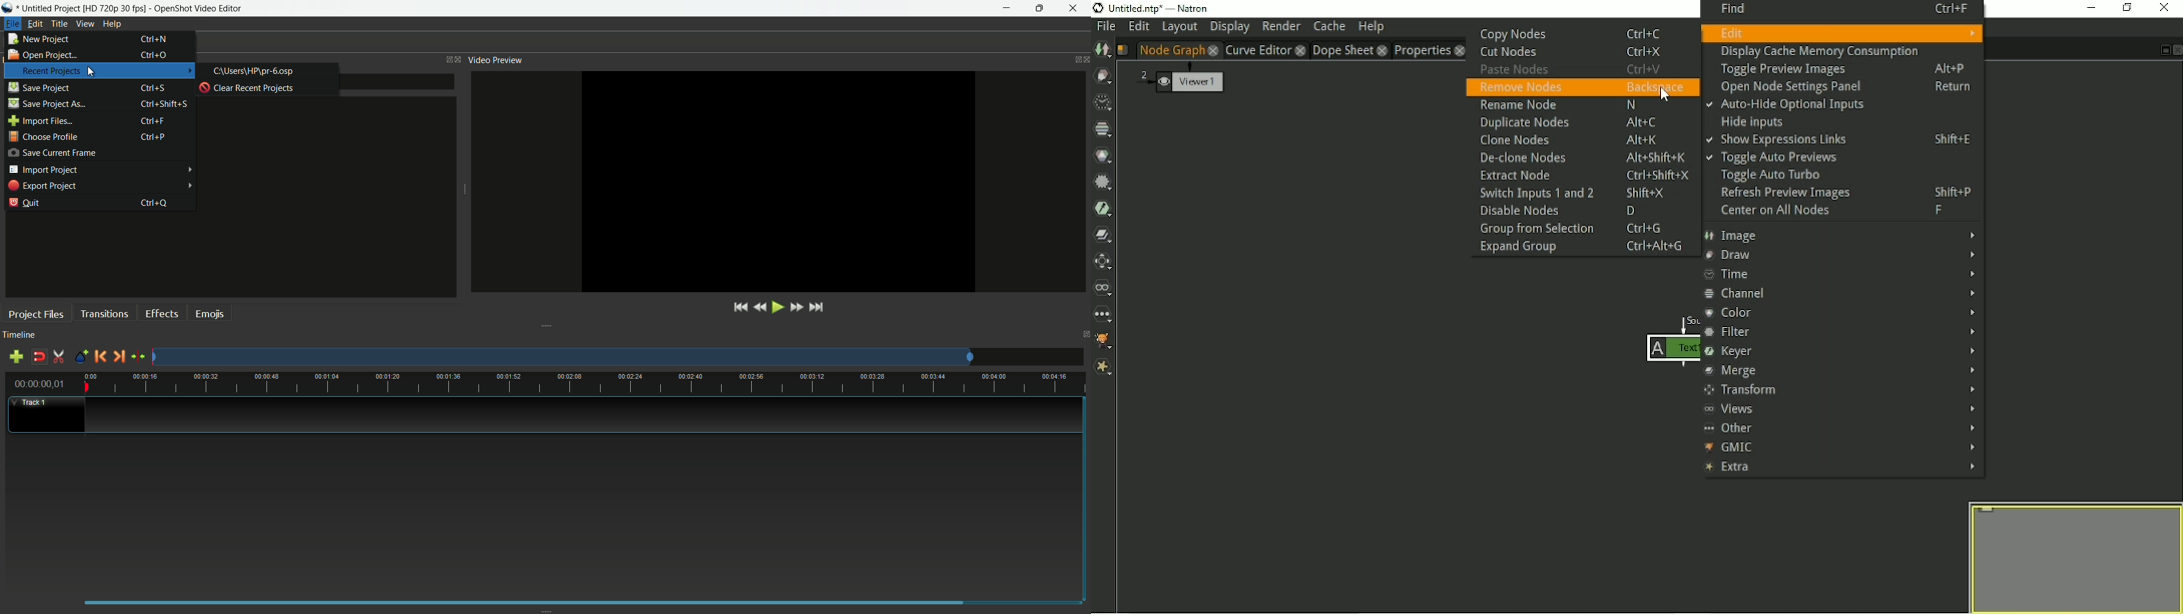 The width and height of the screenshot is (2184, 616). What do you see at coordinates (1104, 236) in the screenshot?
I see `Merge` at bounding box center [1104, 236].